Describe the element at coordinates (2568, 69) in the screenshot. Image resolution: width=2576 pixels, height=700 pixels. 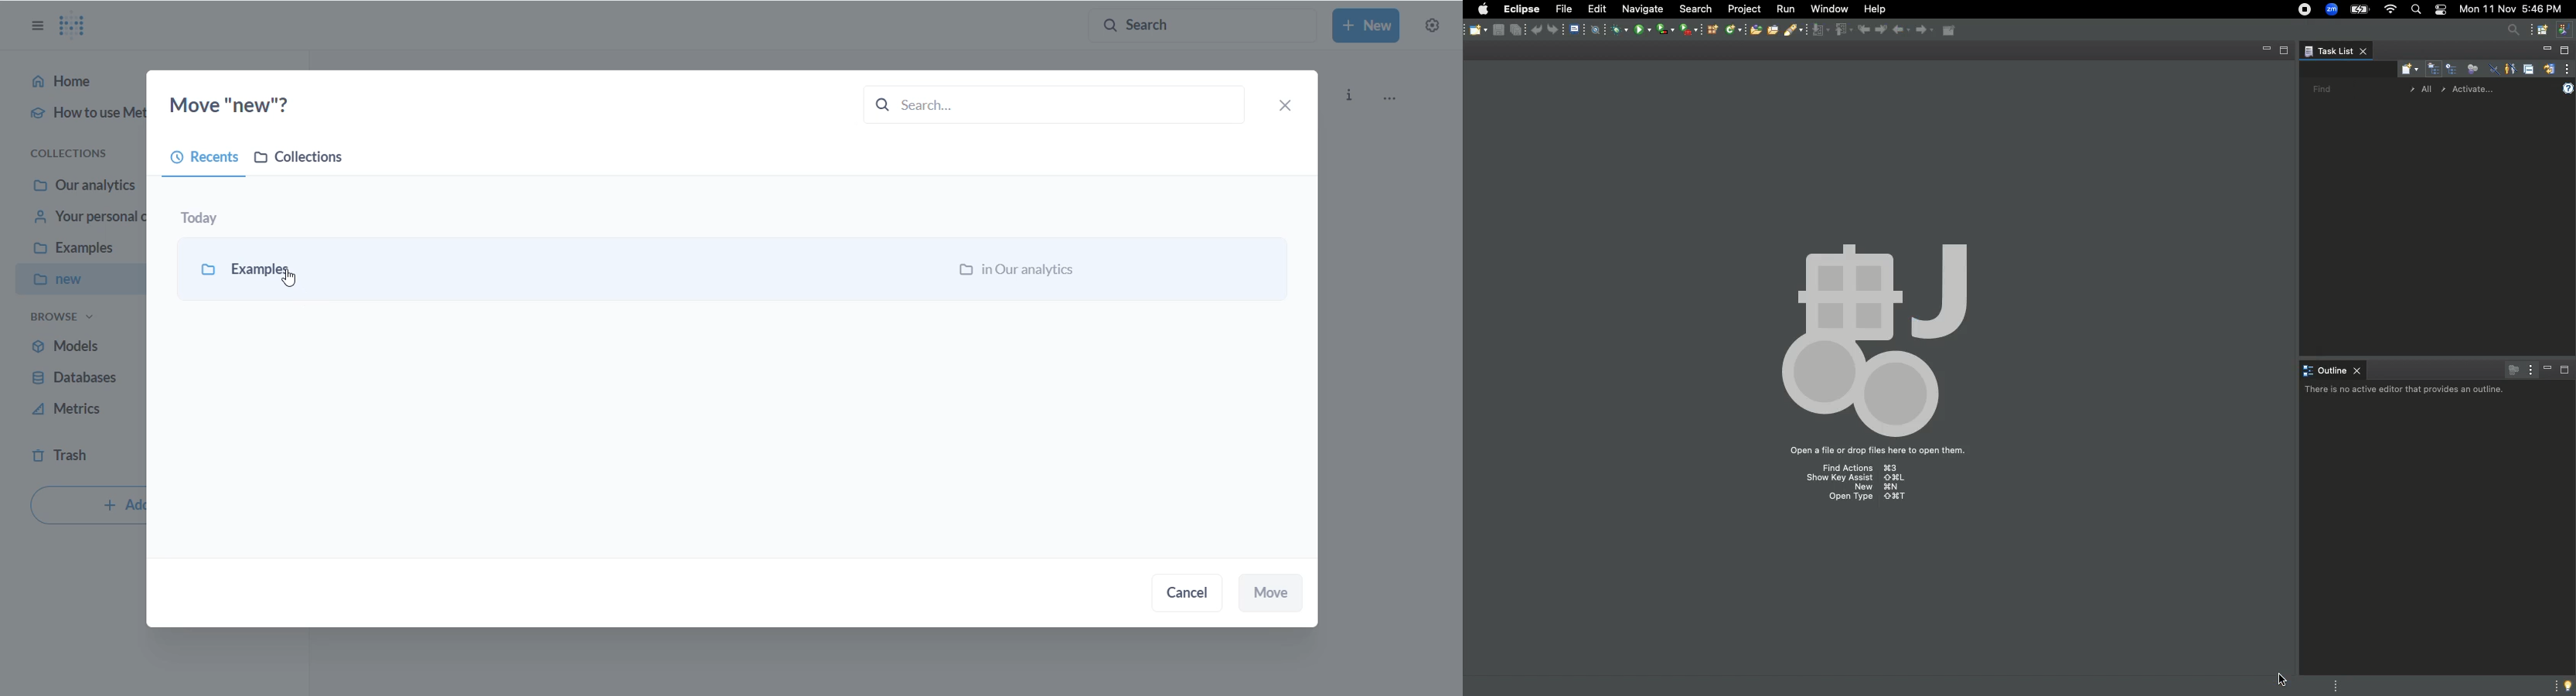
I see `View menu` at that location.